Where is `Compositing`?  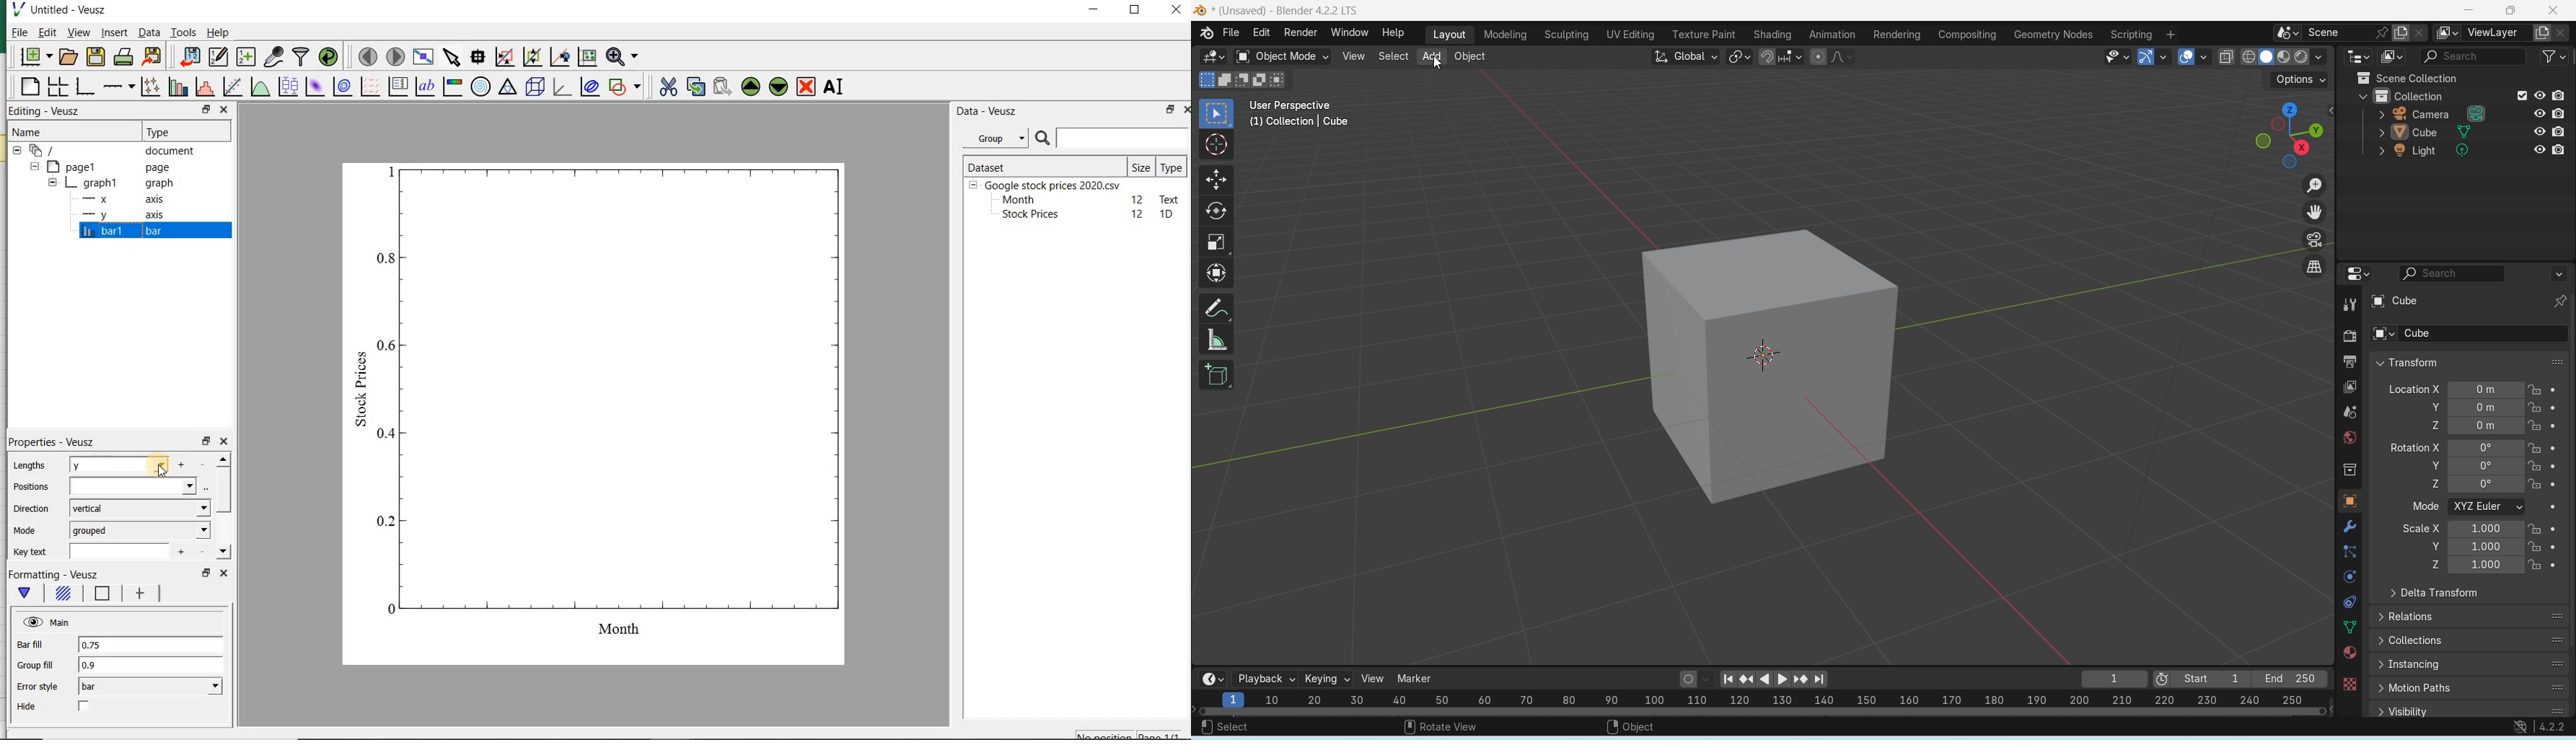 Compositing is located at coordinates (1967, 35).